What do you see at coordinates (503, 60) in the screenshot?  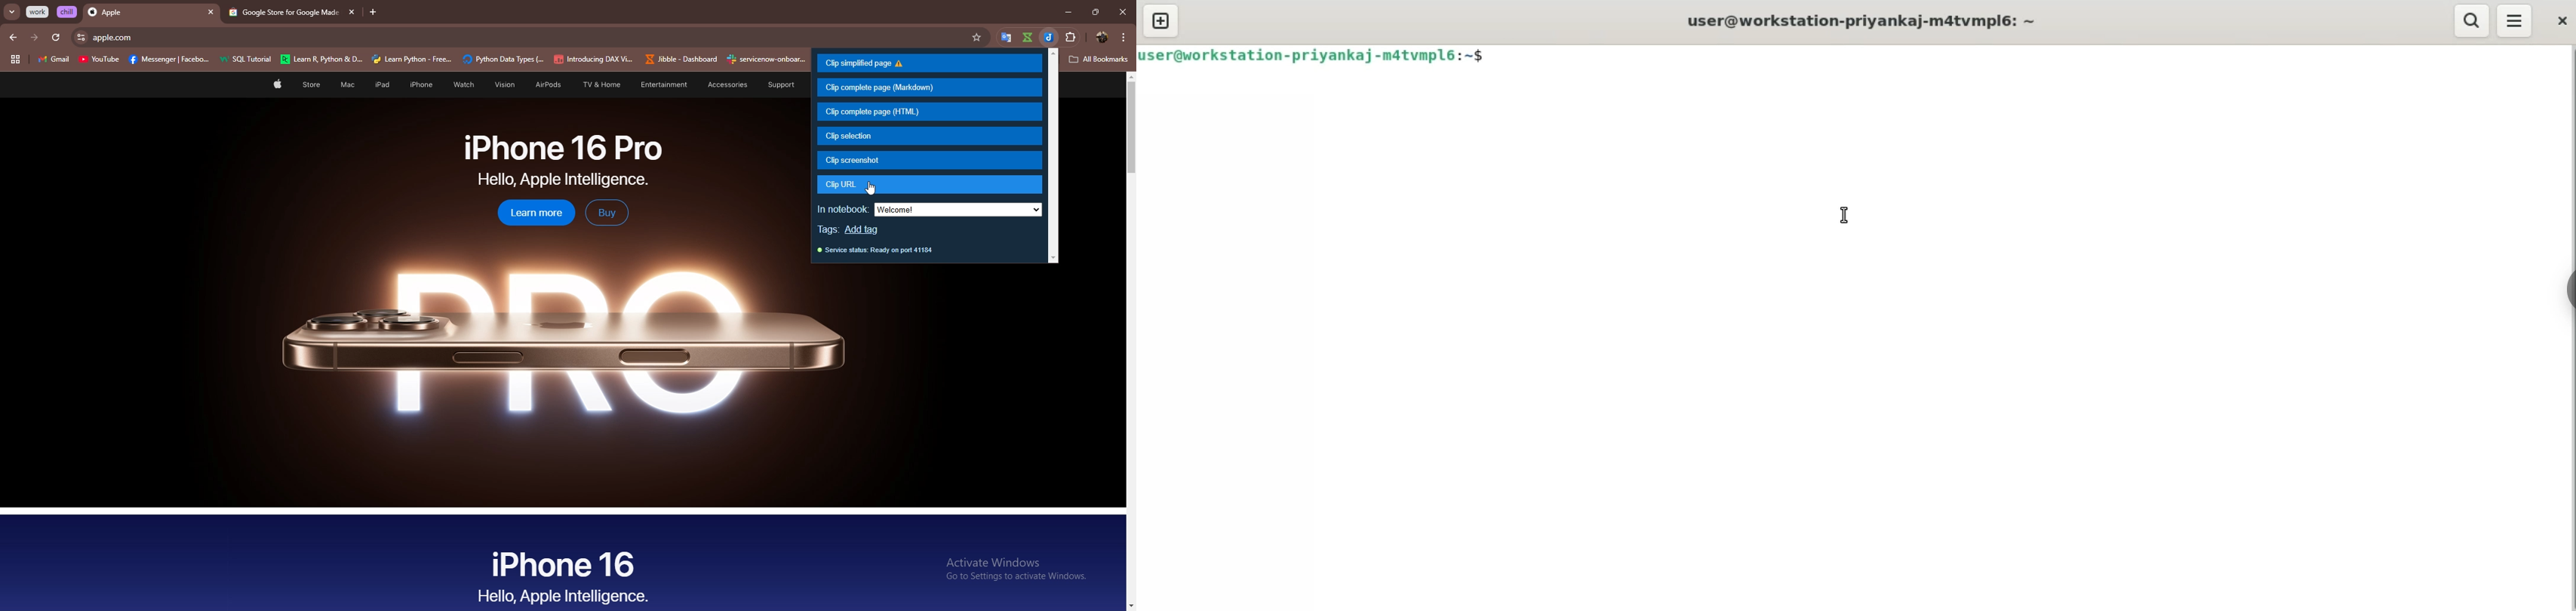 I see `Phyton Data Types(...` at bounding box center [503, 60].